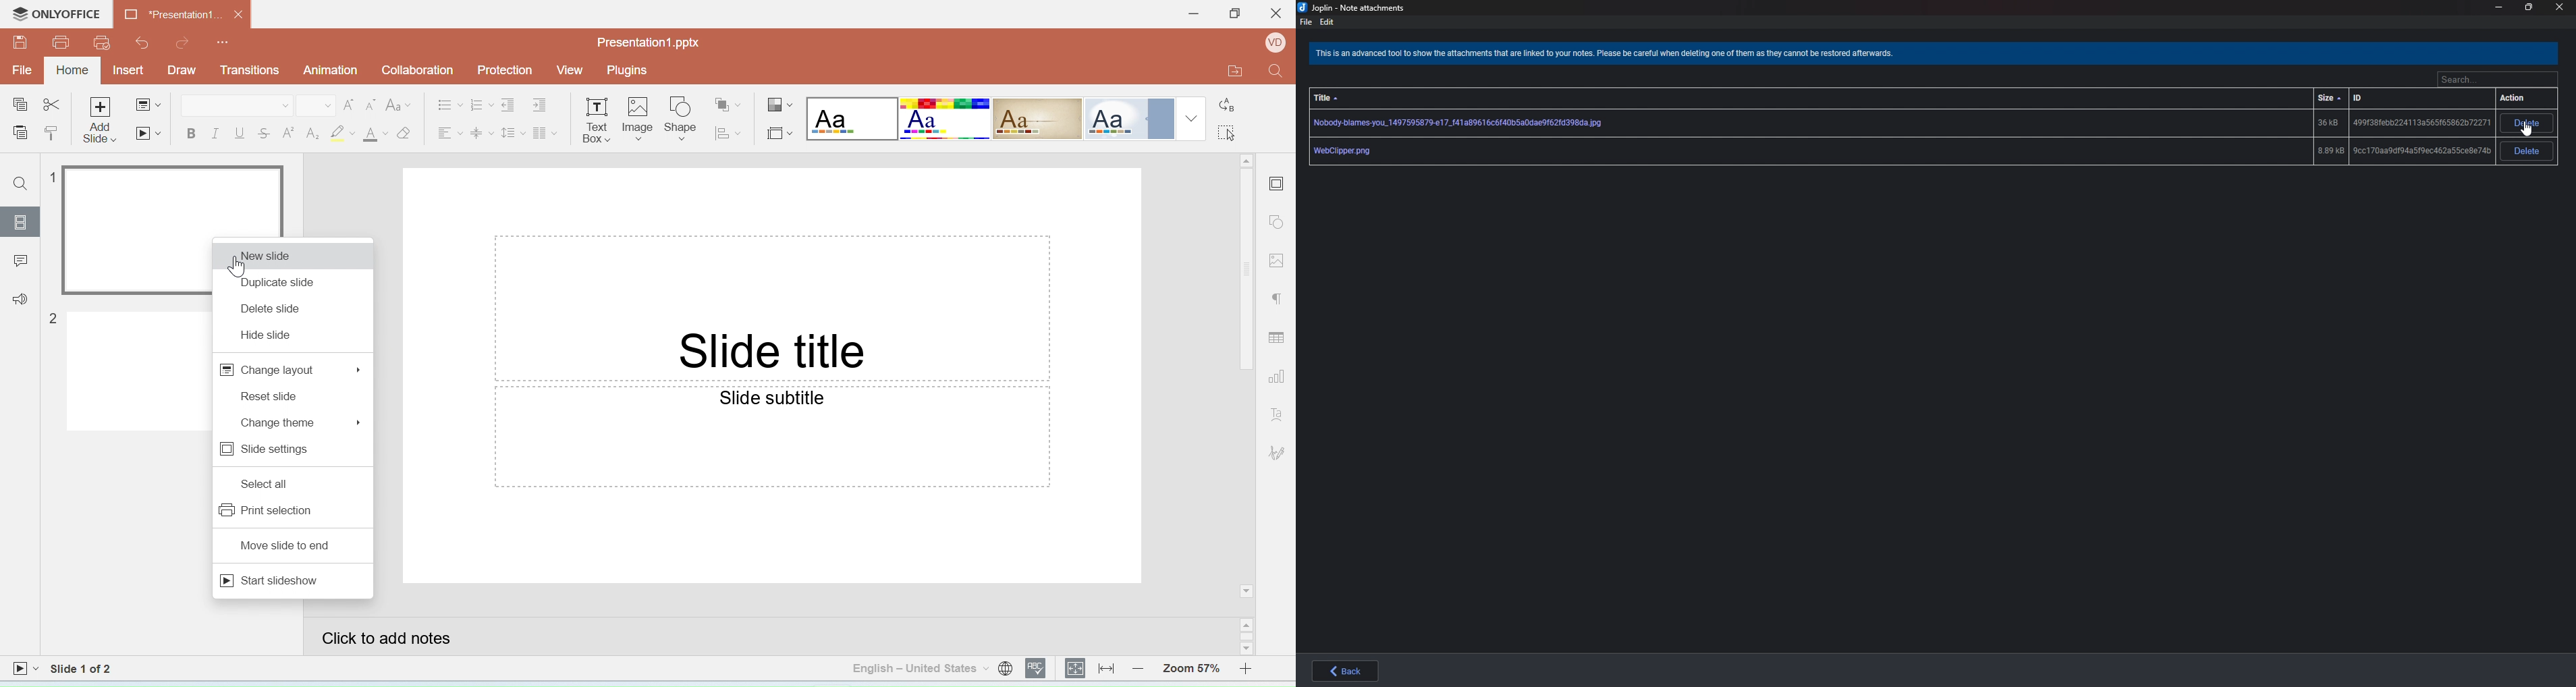  I want to click on start slideshow, so click(273, 580).